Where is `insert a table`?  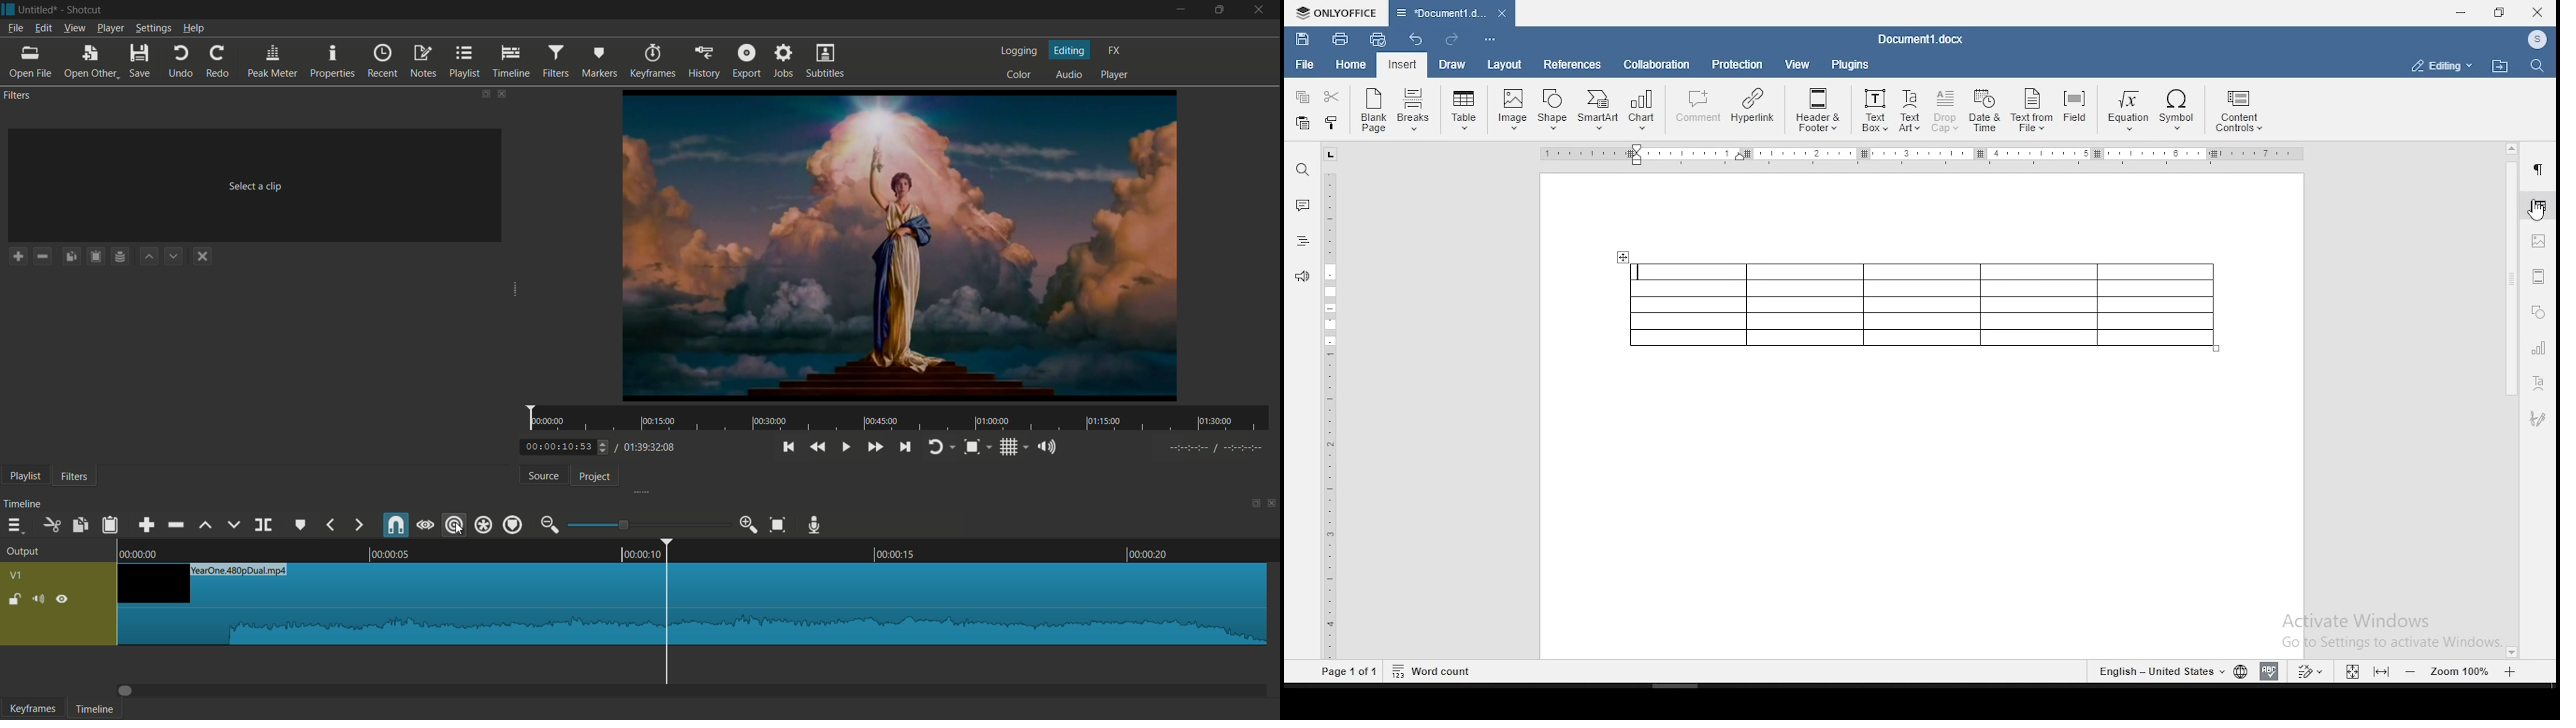
insert a table is located at coordinates (1464, 110).